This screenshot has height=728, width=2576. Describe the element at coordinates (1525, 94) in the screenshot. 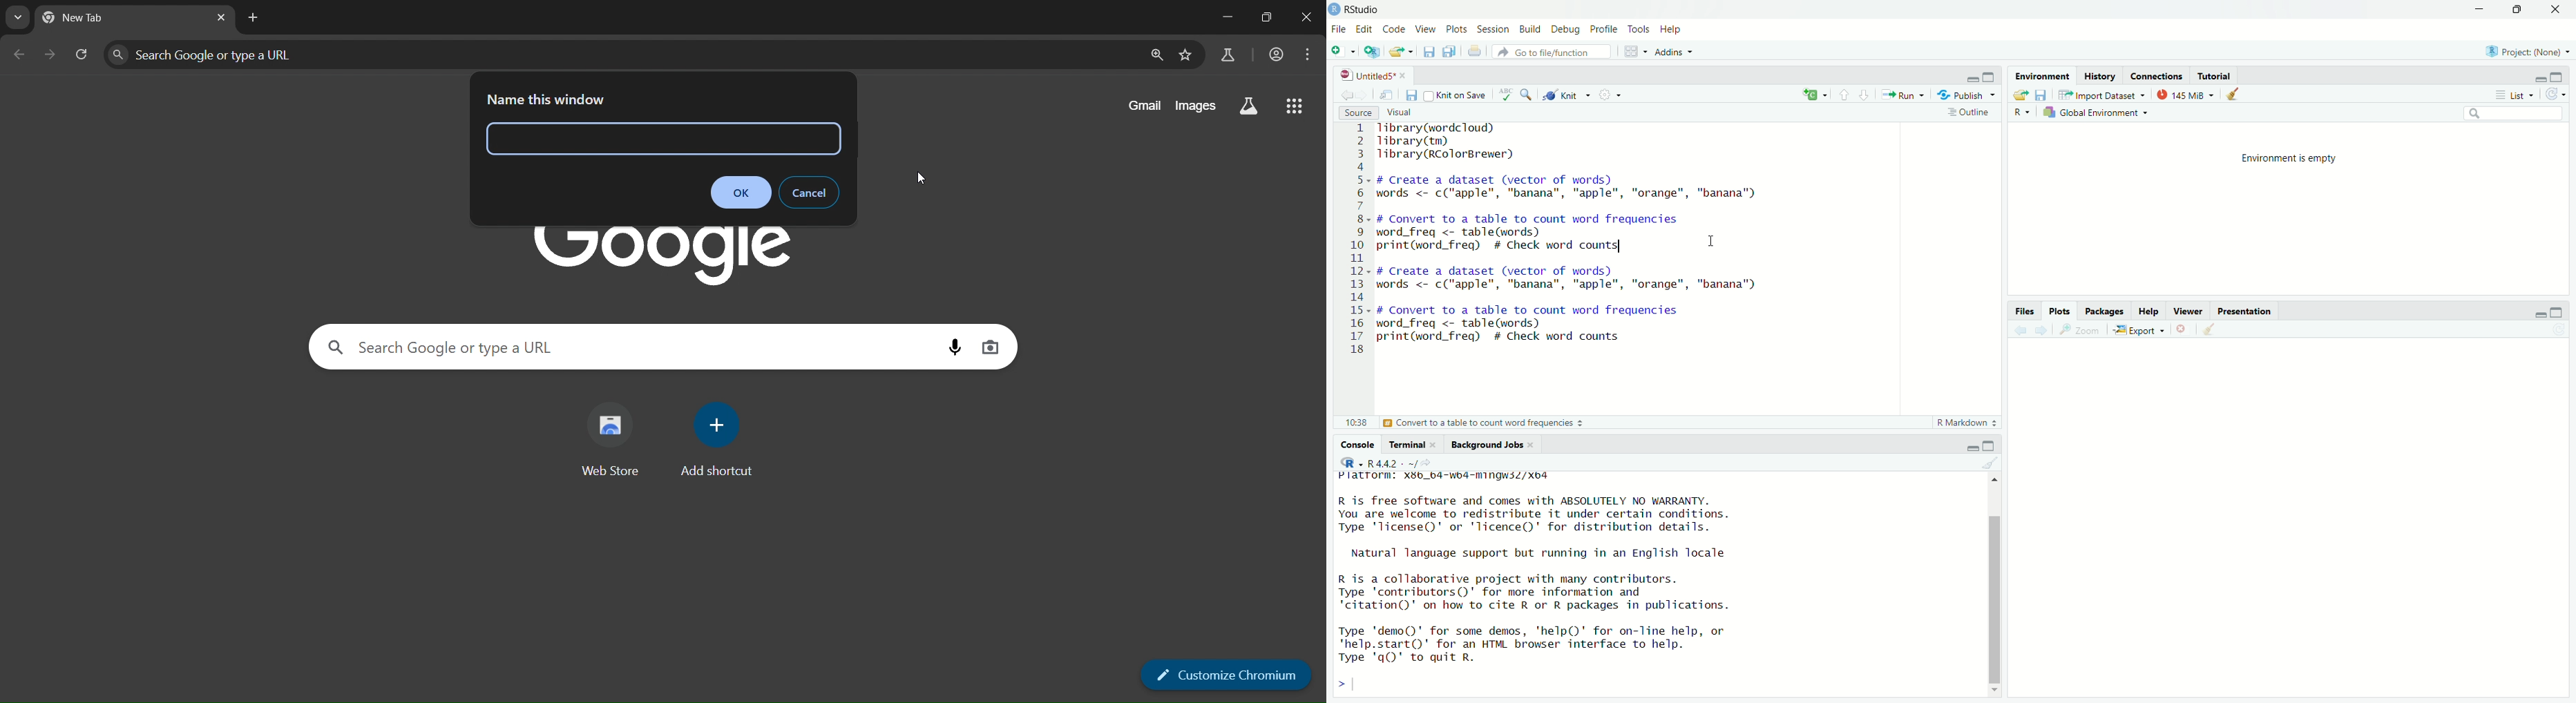

I see `Find/Replace` at that location.